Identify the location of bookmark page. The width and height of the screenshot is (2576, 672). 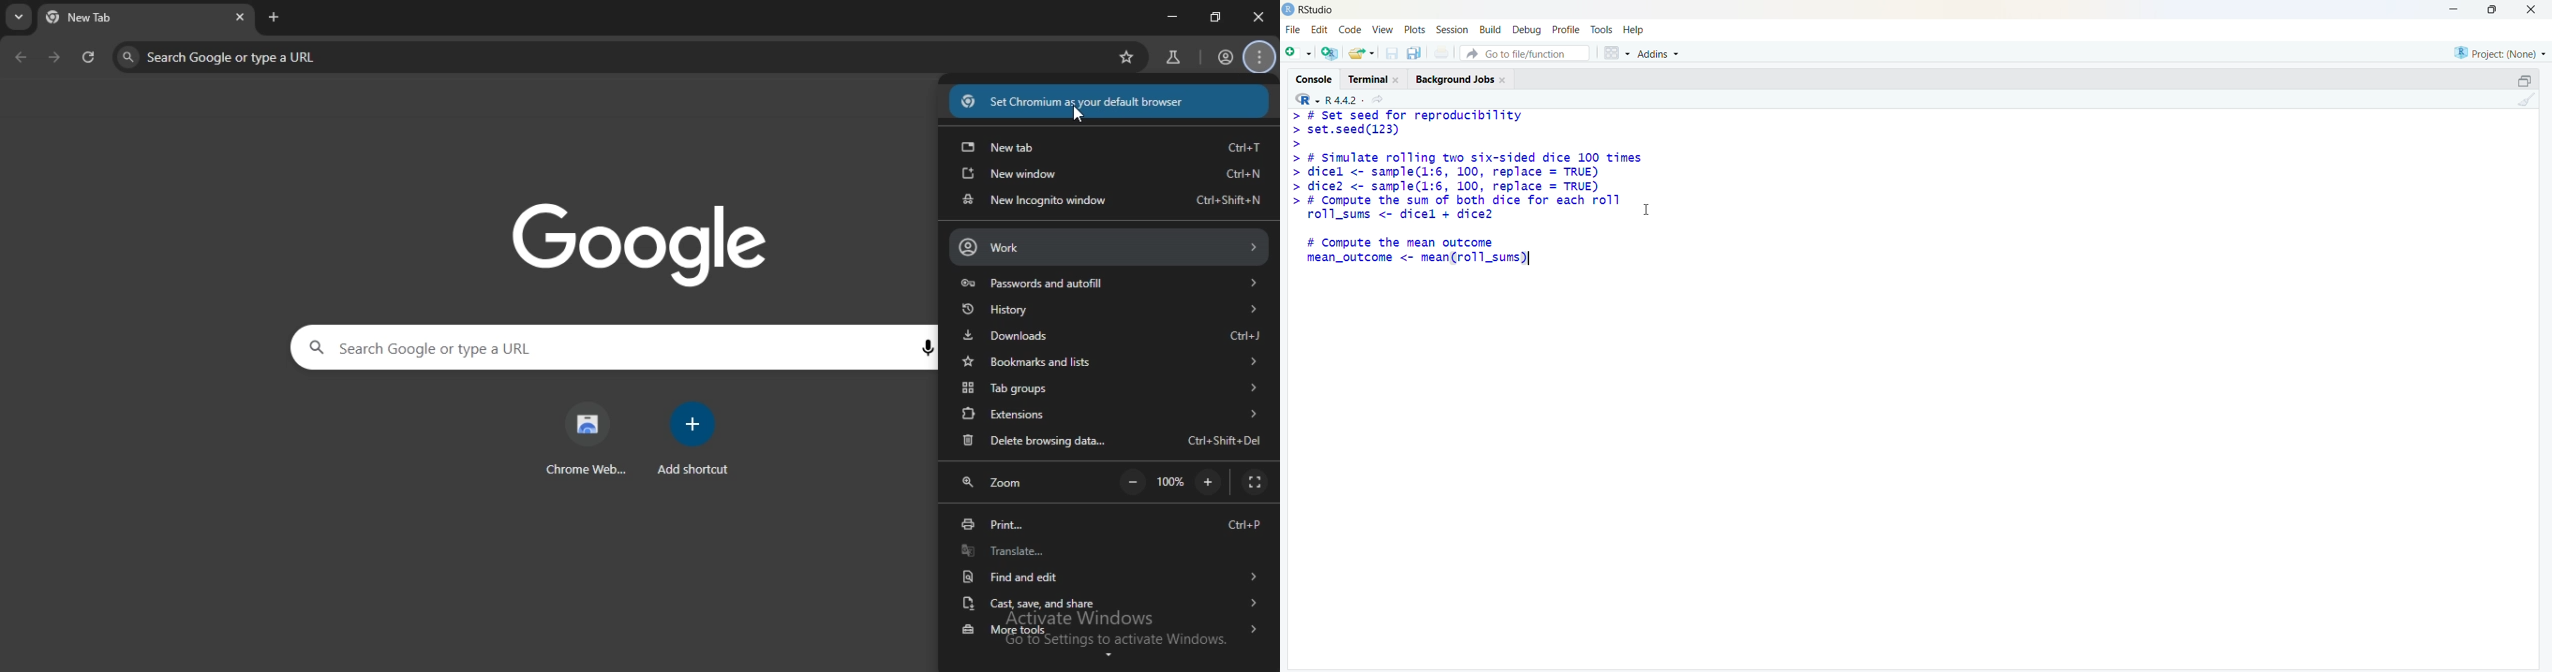
(1124, 56).